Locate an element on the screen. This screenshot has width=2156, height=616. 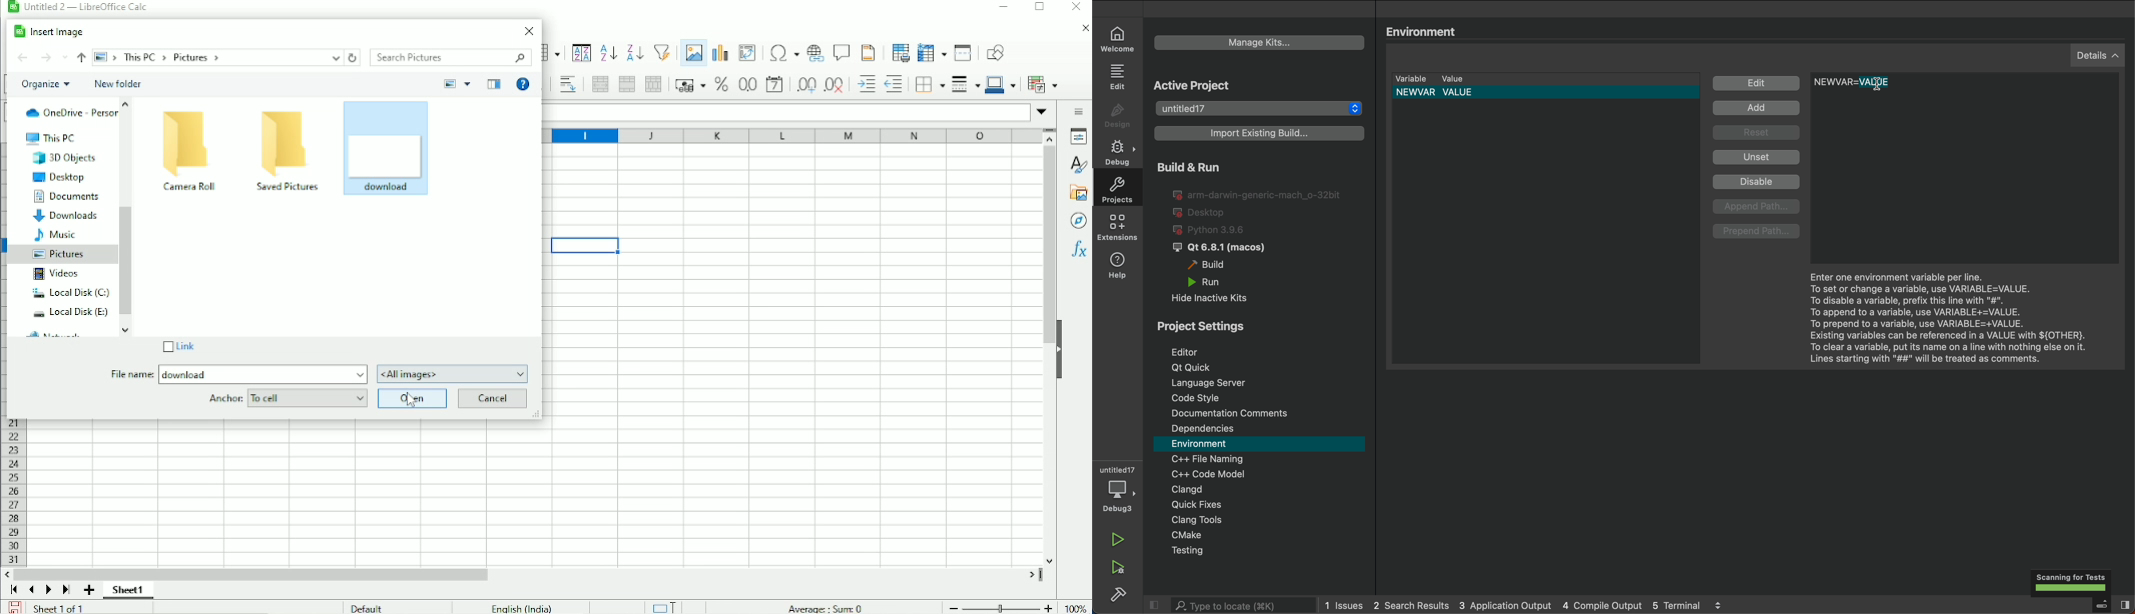
3D Objects is located at coordinates (63, 158).